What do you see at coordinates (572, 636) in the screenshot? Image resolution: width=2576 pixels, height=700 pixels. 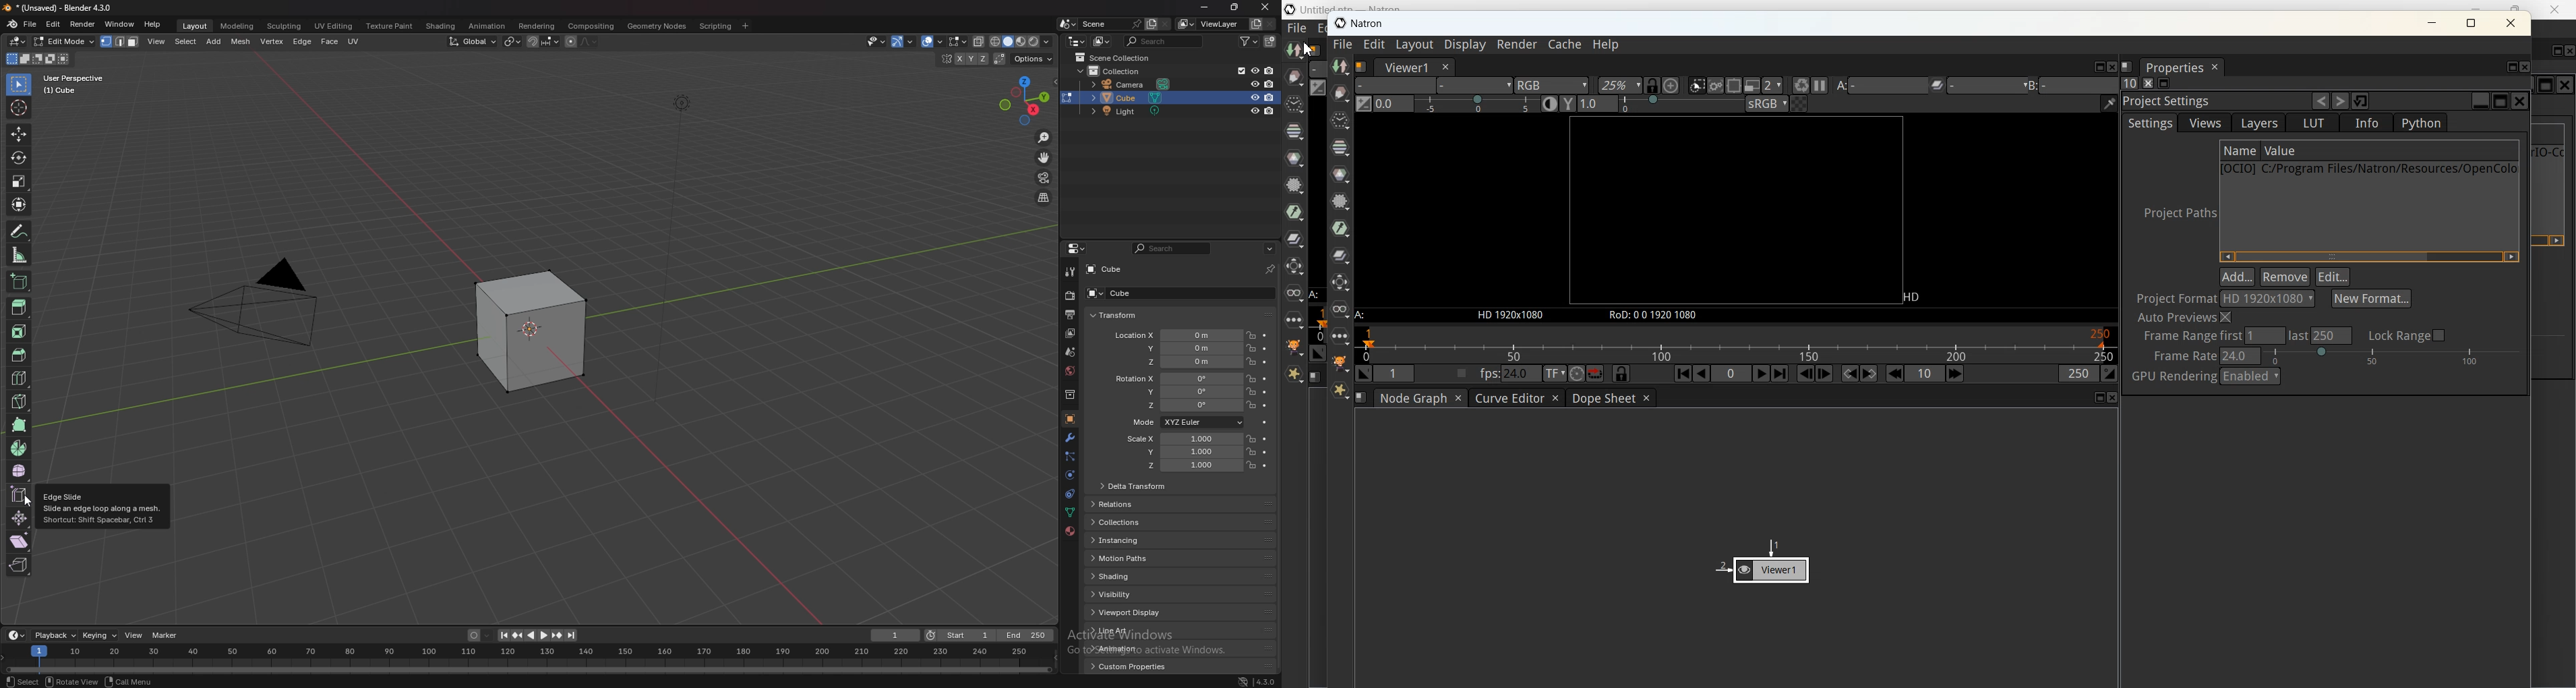 I see `jump to endpoint` at bounding box center [572, 636].